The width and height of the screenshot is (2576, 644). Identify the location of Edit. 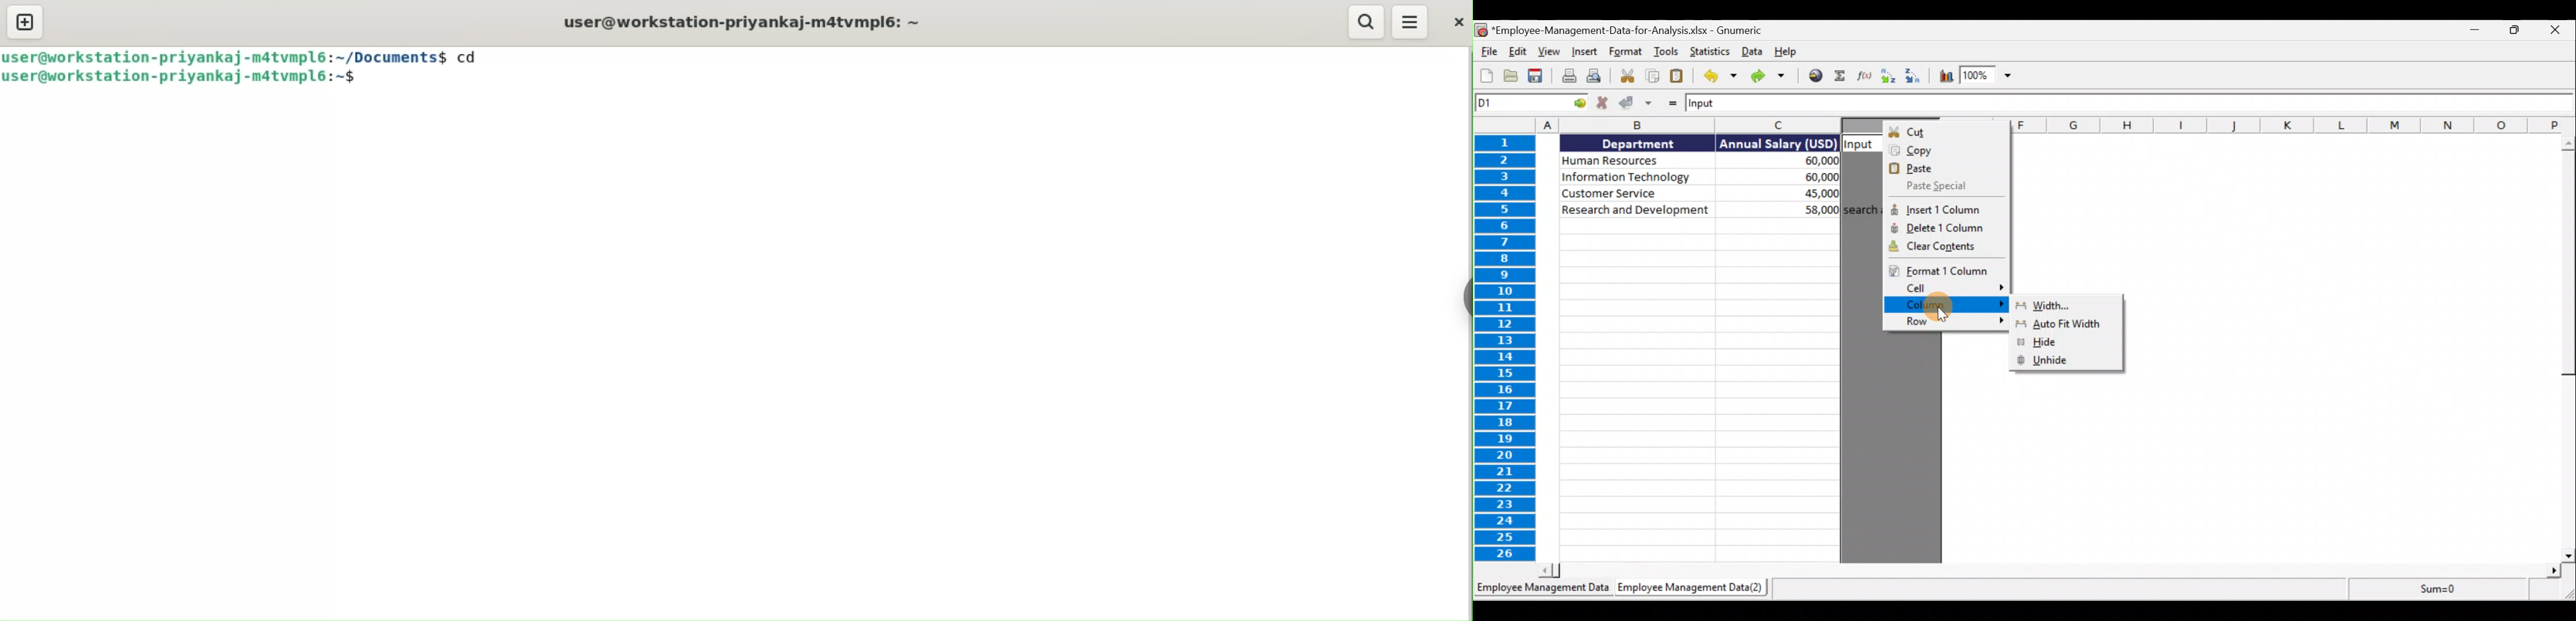
(1519, 48).